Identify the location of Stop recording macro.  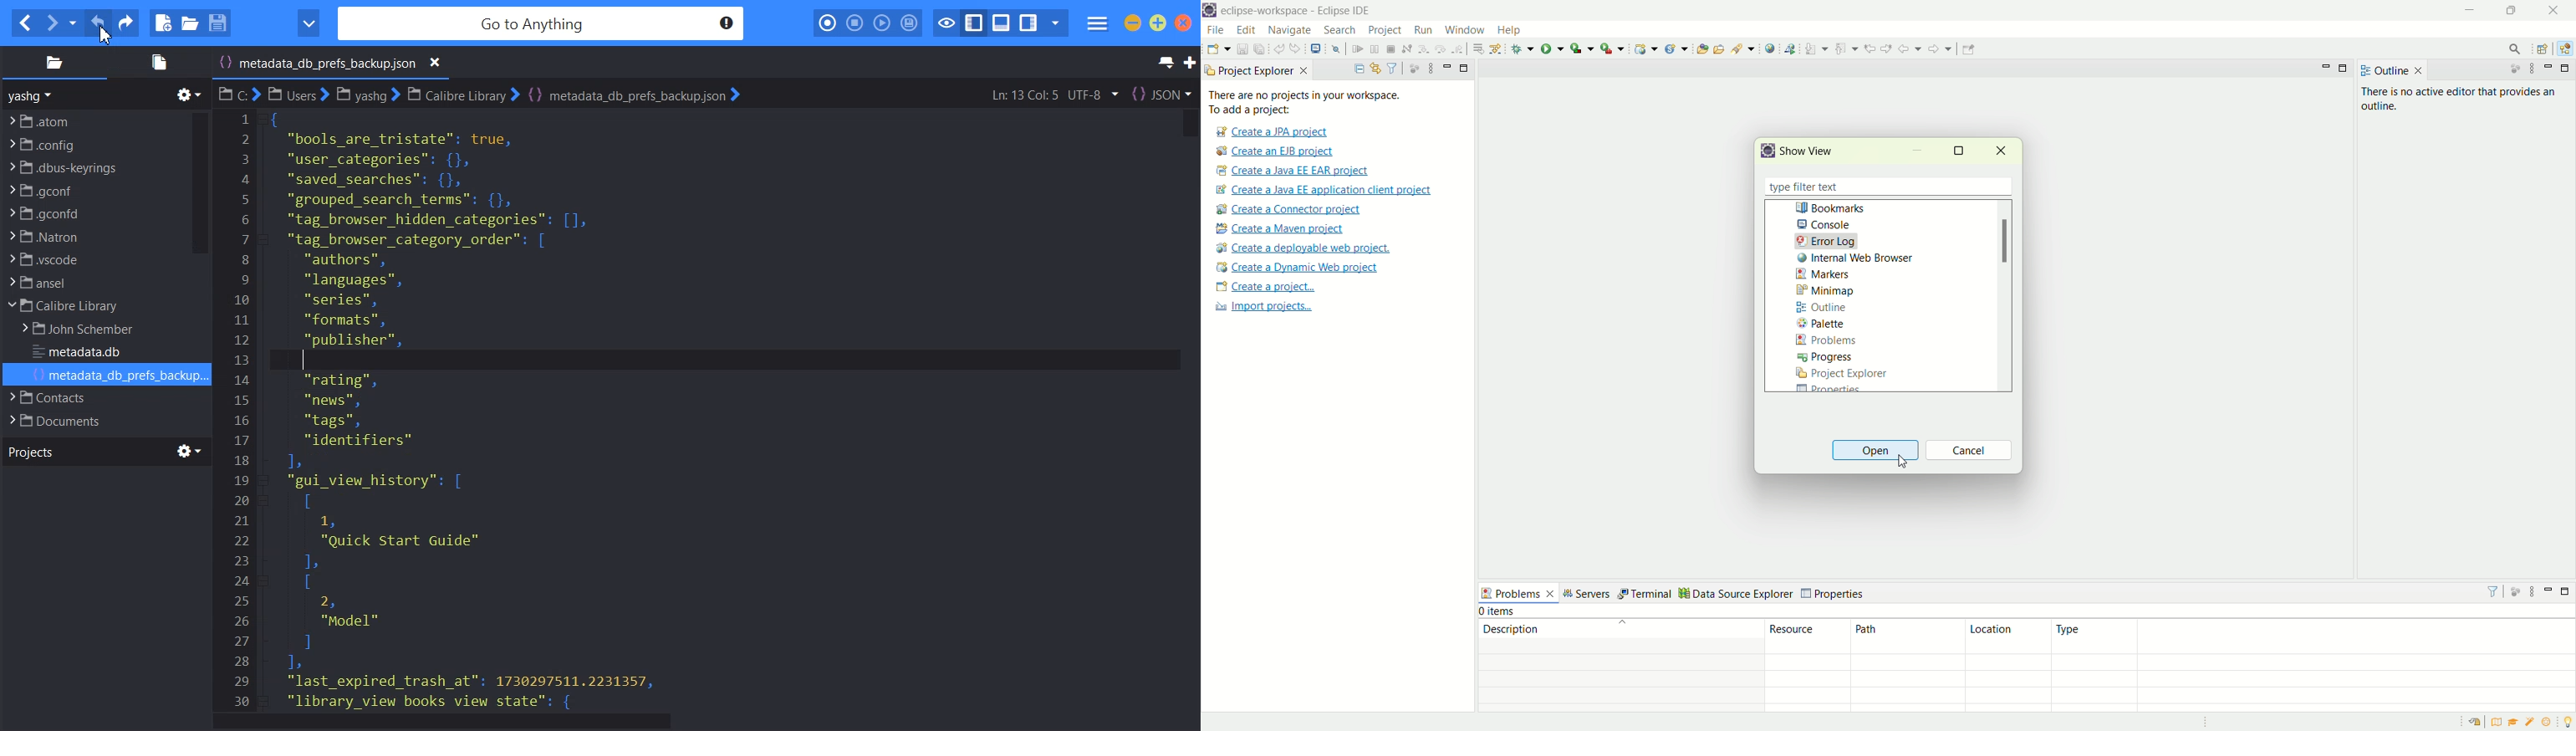
(854, 23).